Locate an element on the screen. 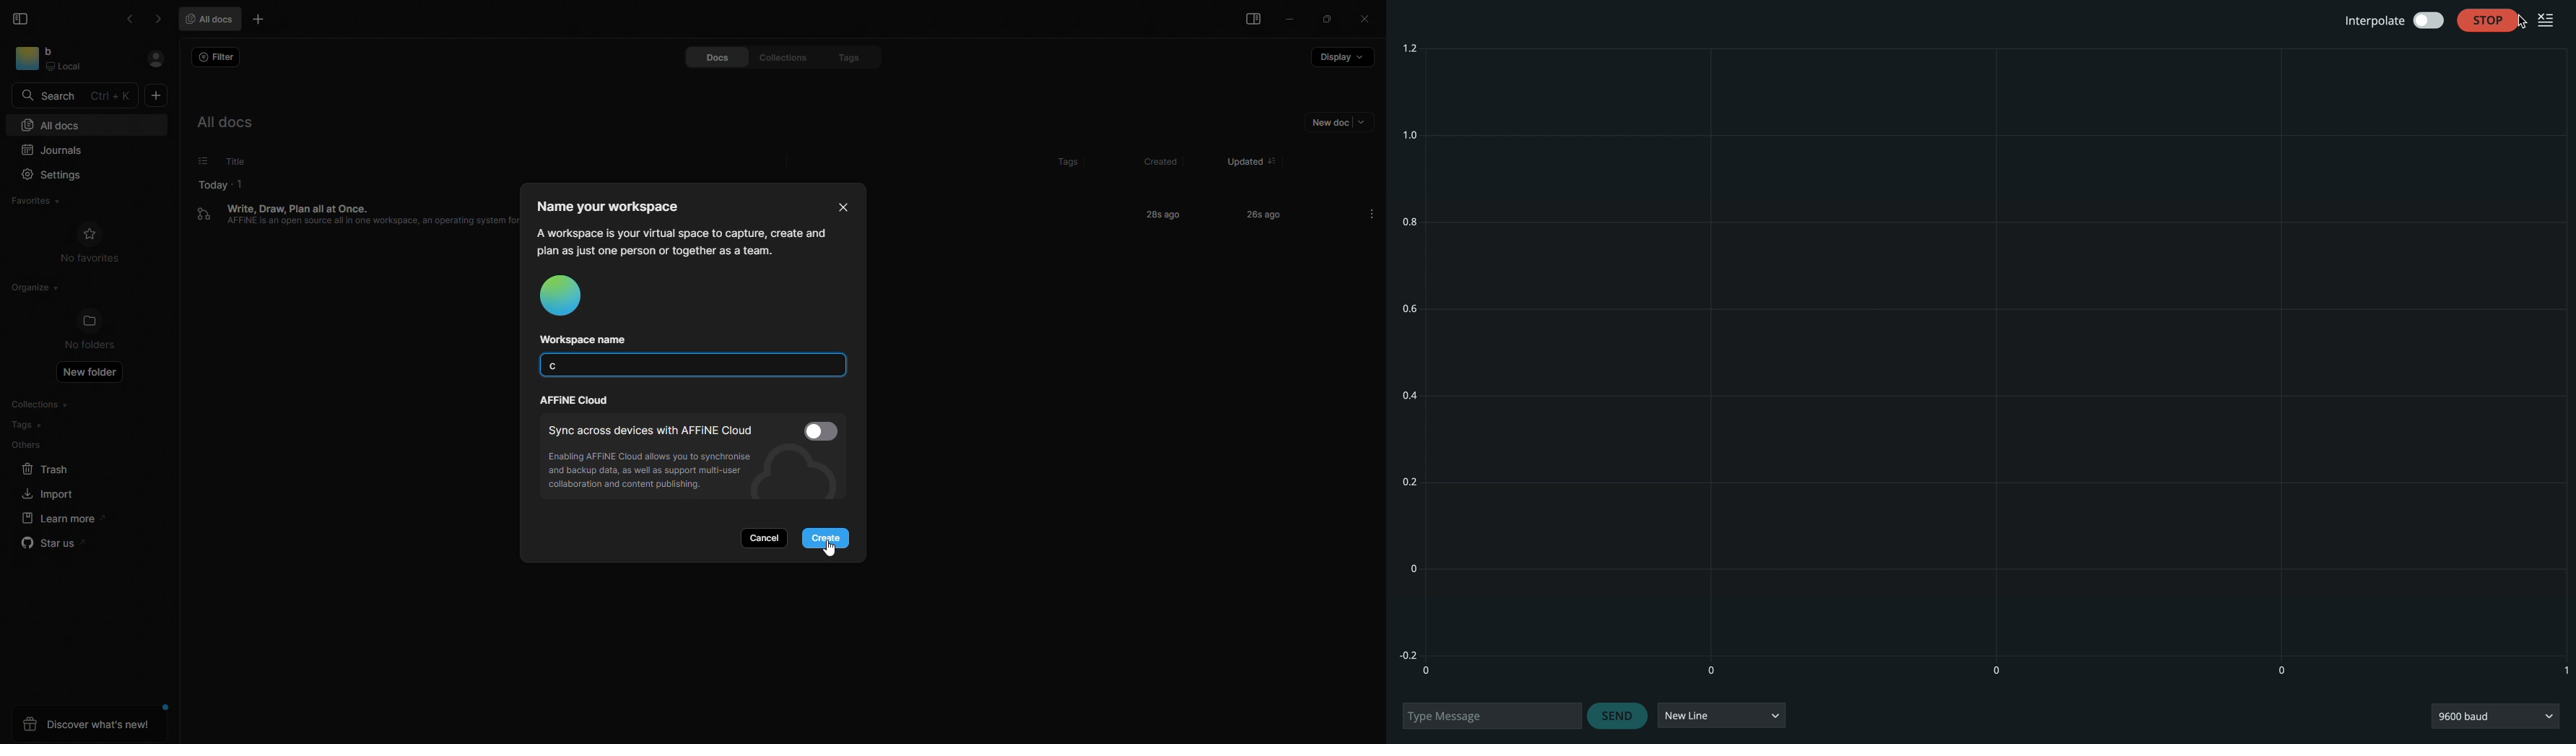 The height and width of the screenshot is (756, 2576). no favorites is located at coordinates (91, 243).